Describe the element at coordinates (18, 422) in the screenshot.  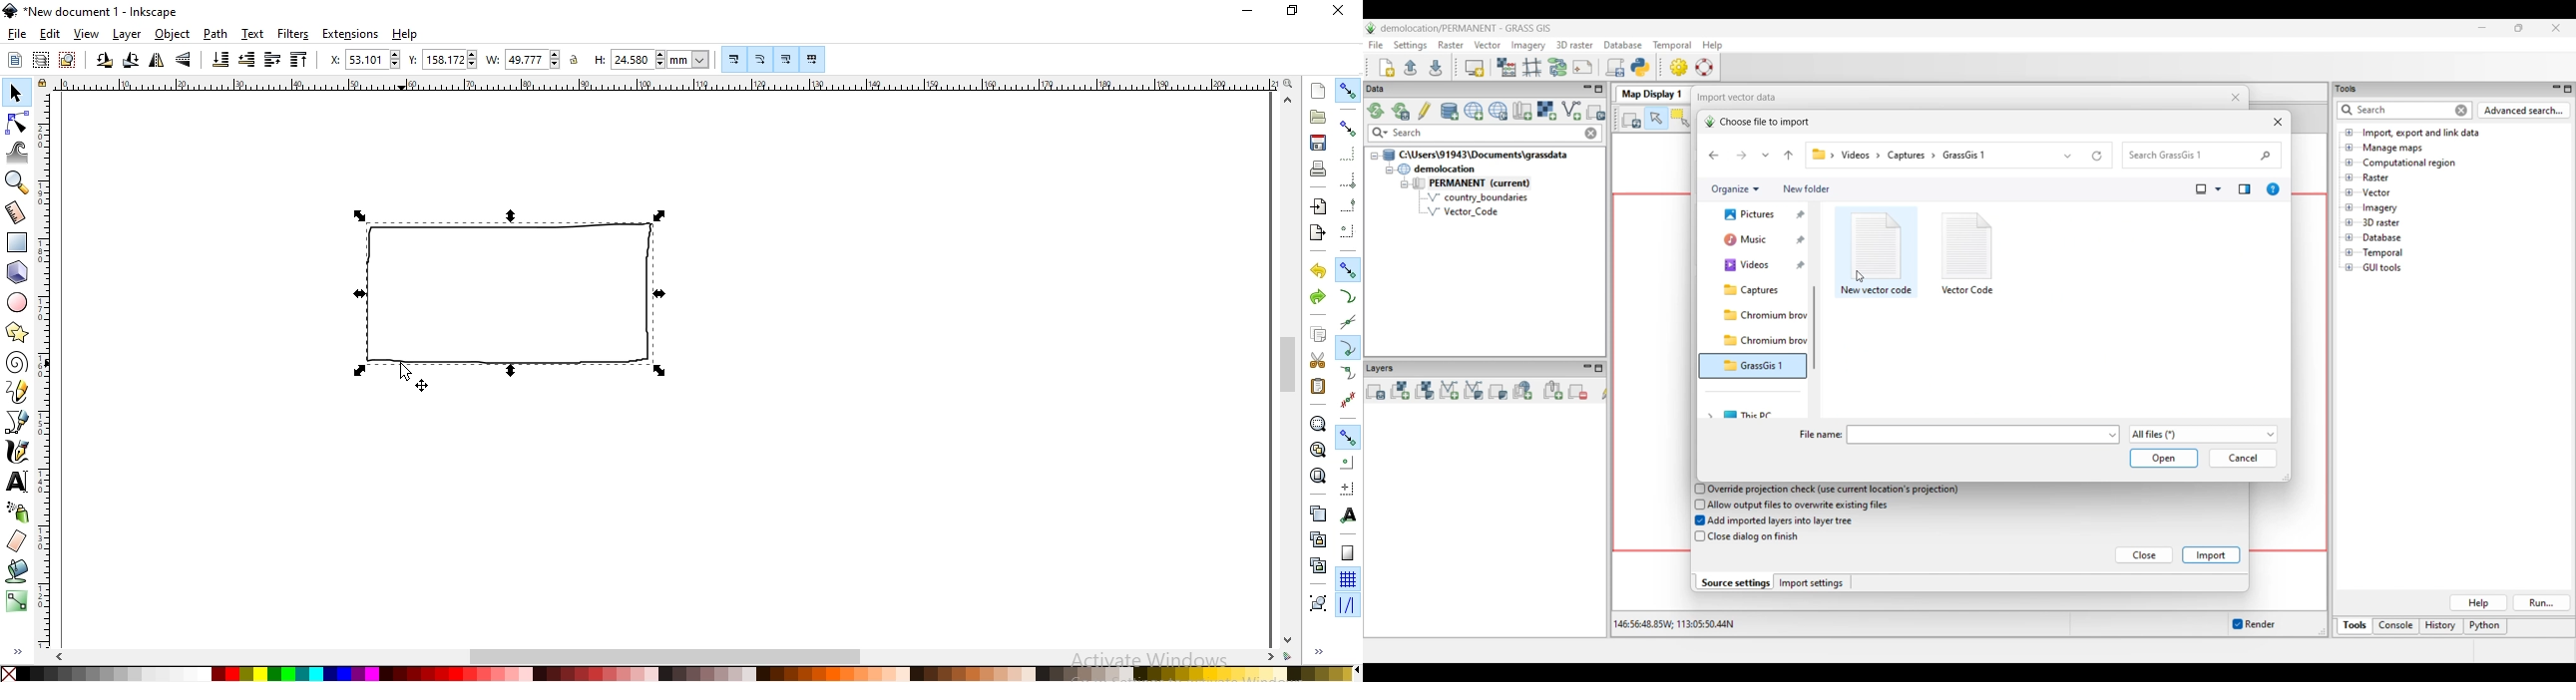
I see `draw bezier curves and straight lines` at that location.